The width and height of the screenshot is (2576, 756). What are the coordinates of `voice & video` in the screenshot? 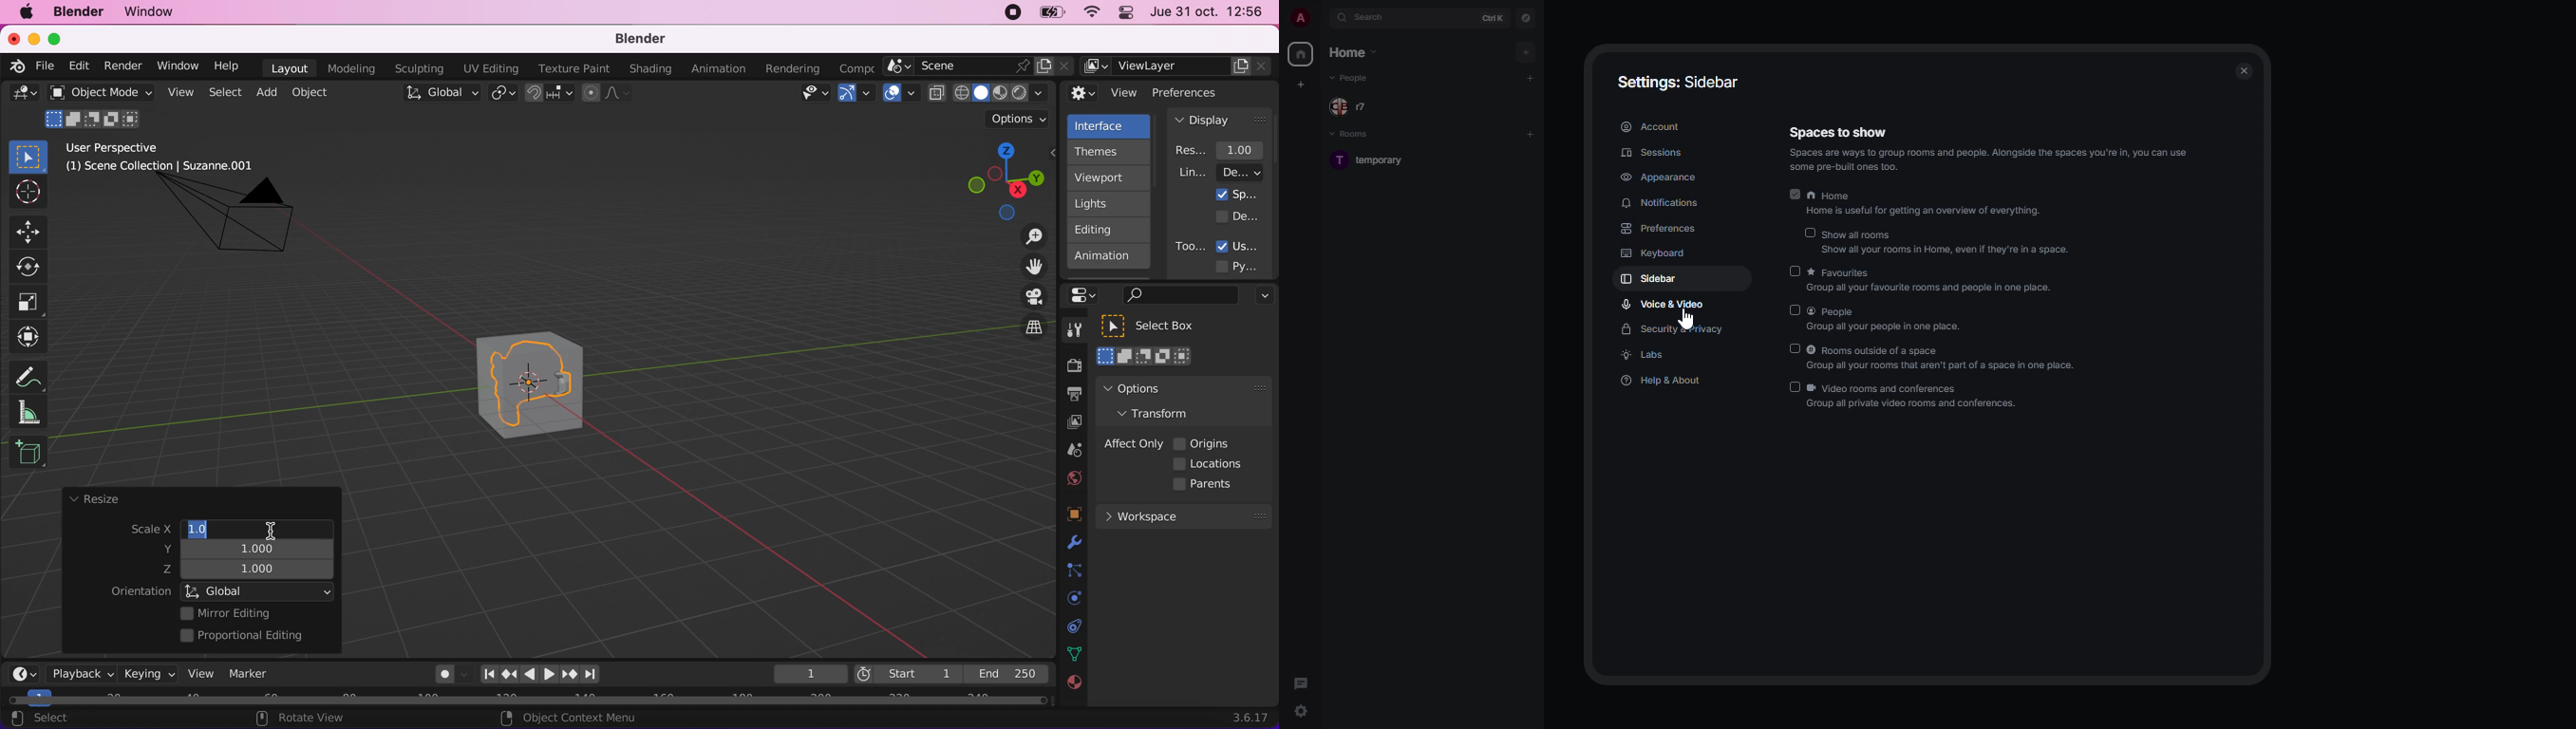 It's located at (1662, 304).